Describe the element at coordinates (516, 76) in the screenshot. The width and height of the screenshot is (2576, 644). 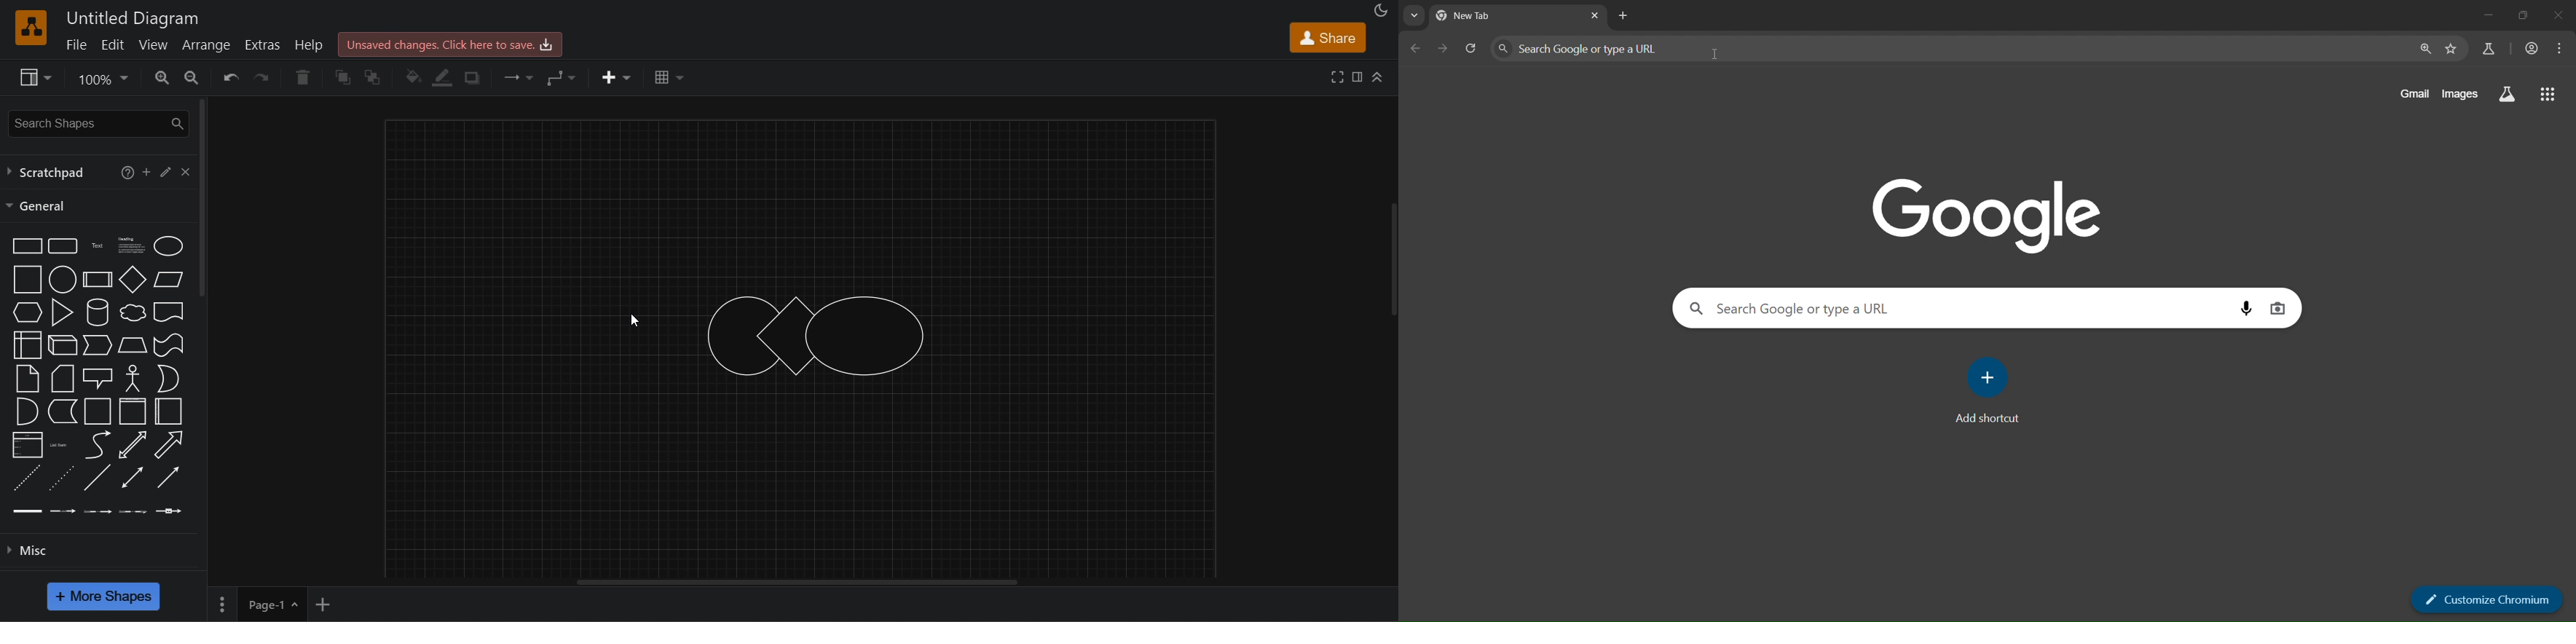
I see `conncetion` at that location.